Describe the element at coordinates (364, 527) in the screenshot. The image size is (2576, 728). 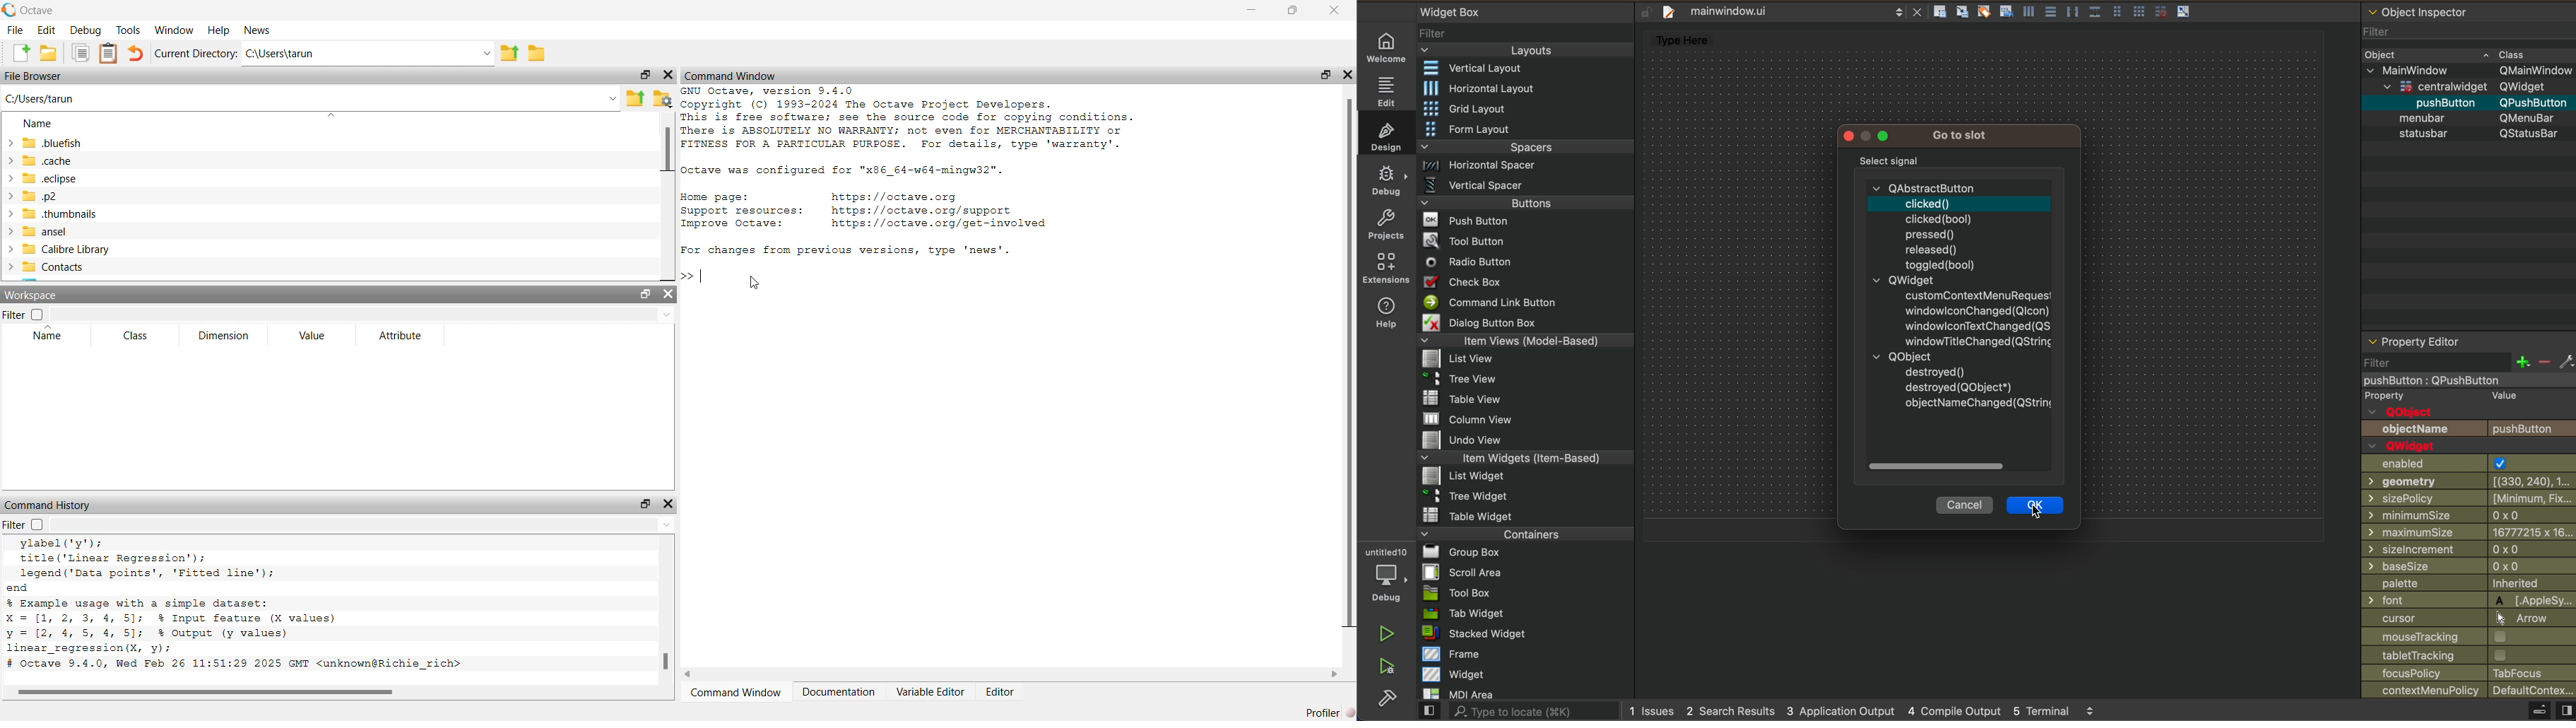
I see `filter input field` at that location.